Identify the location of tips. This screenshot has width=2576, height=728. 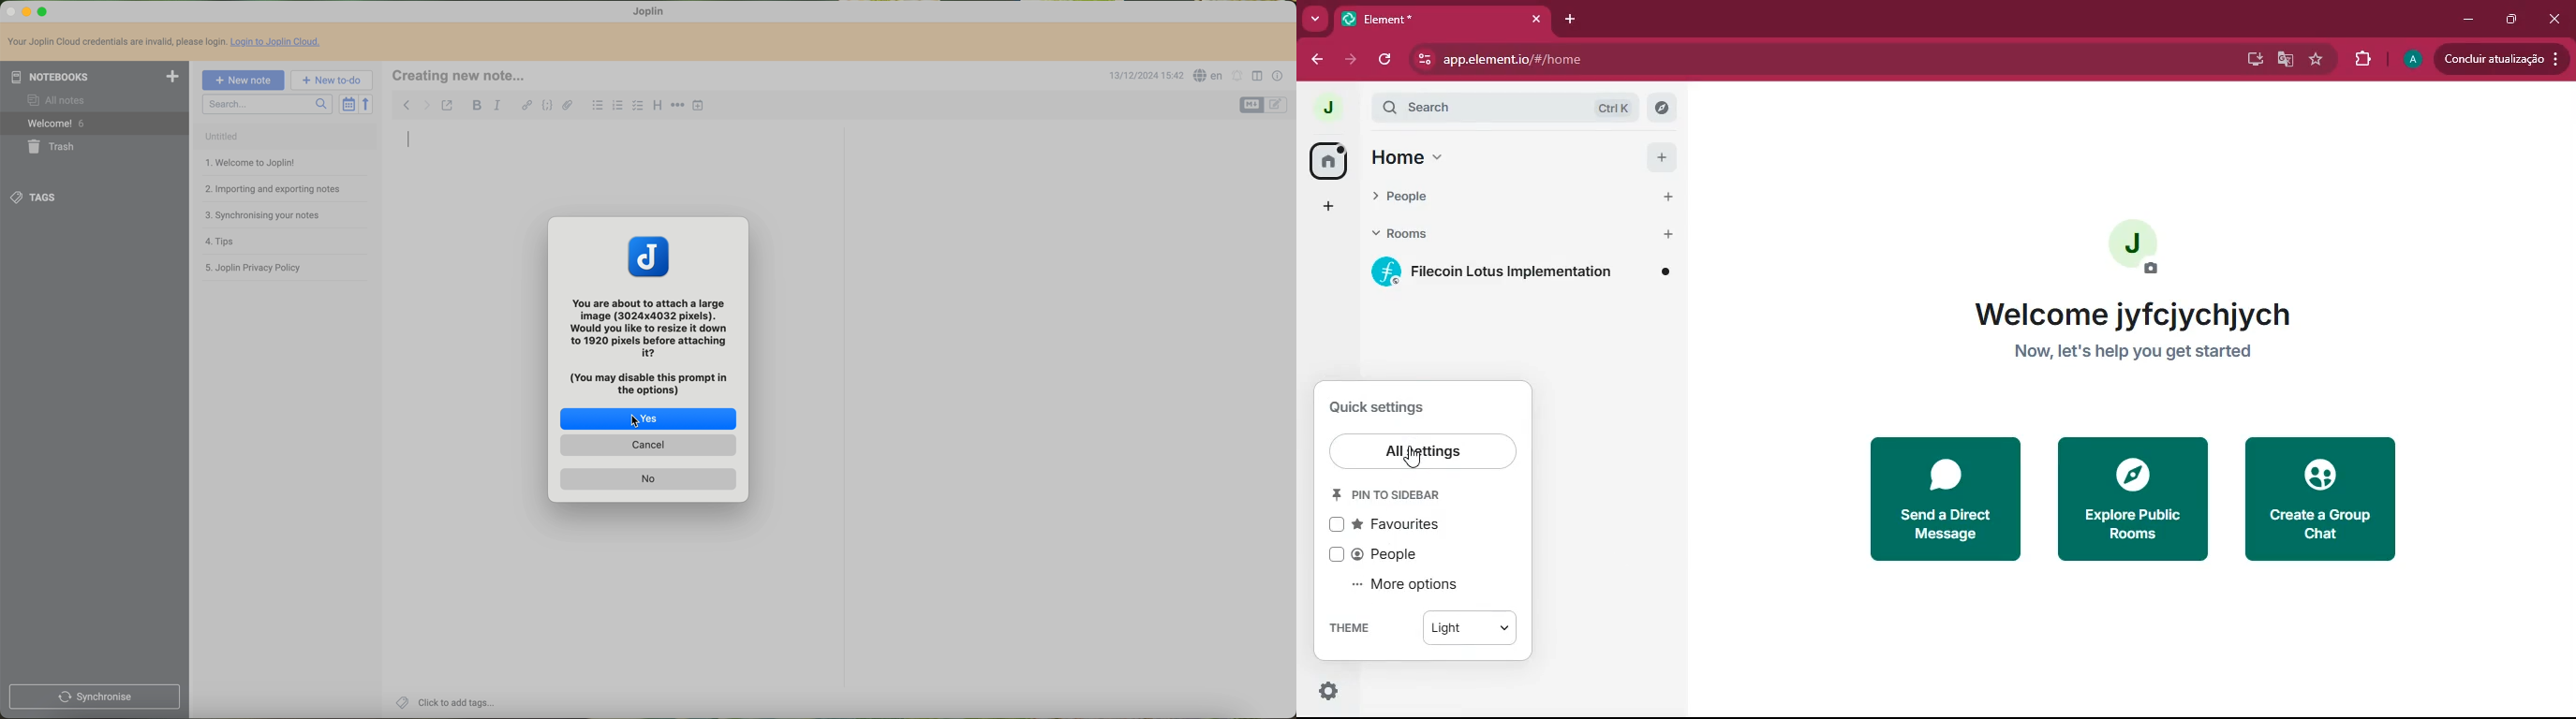
(217, 241).